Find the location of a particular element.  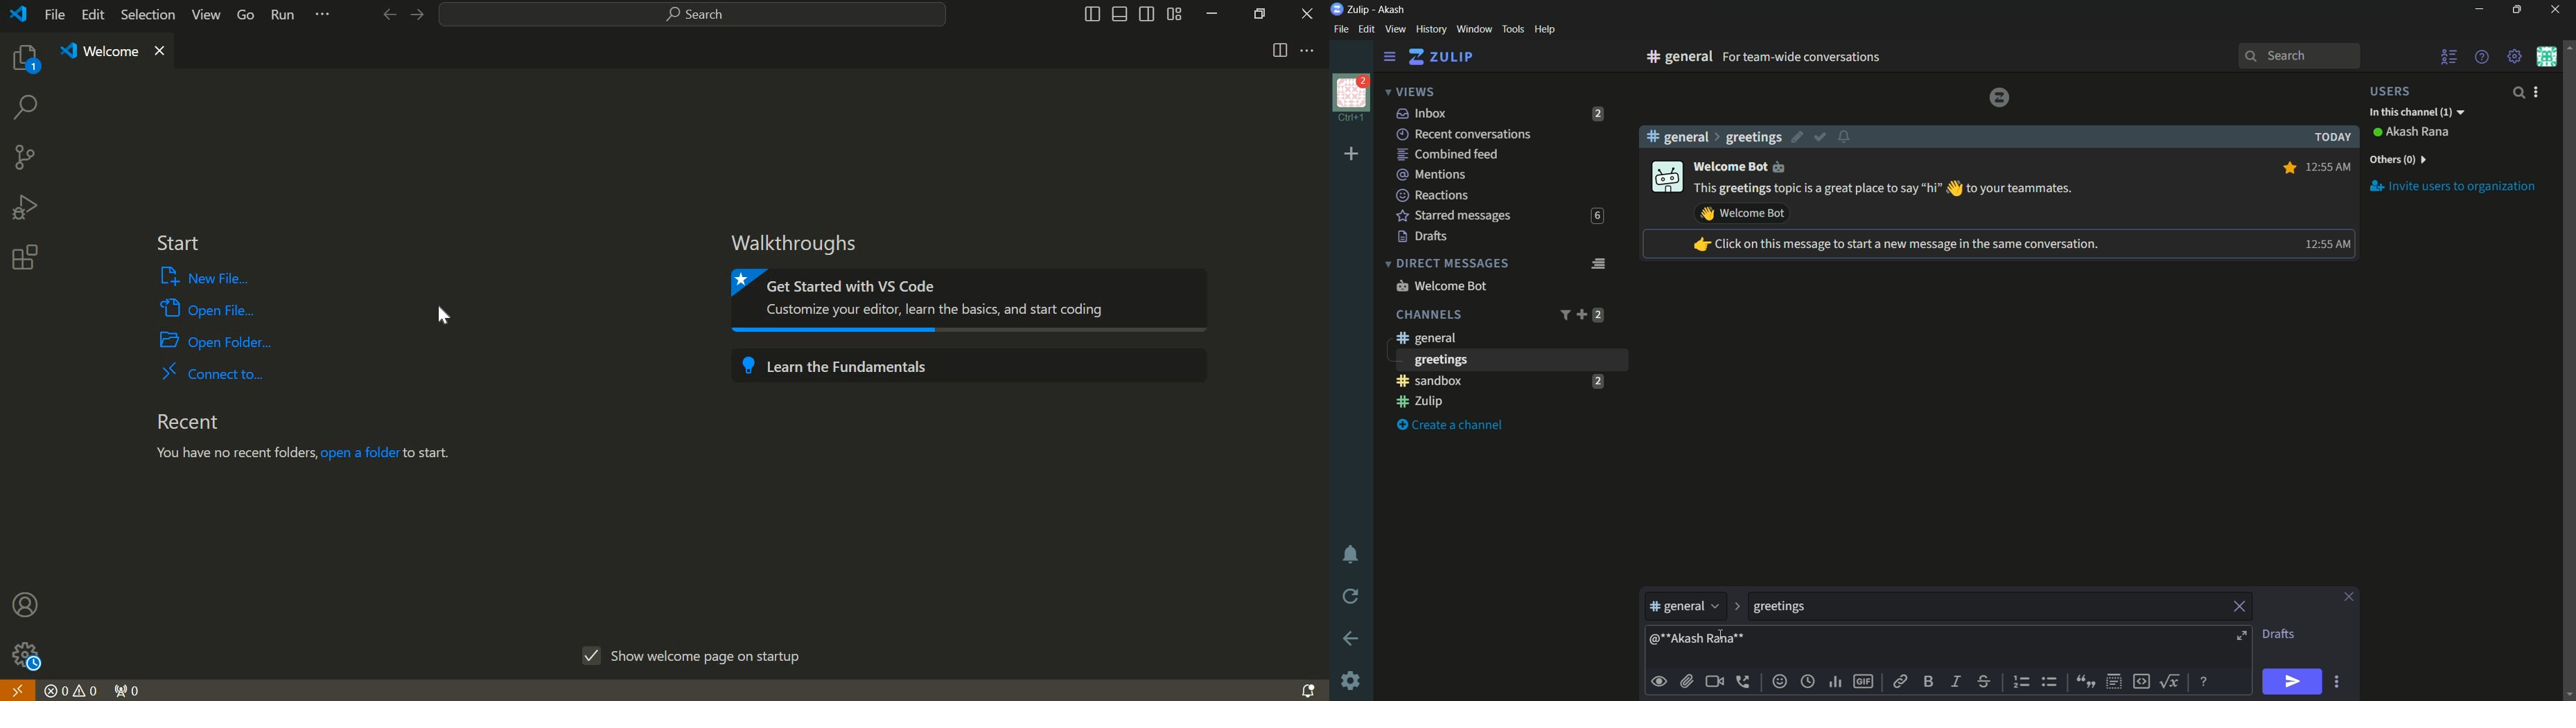

user settings is located at coordinates (2538, 92).